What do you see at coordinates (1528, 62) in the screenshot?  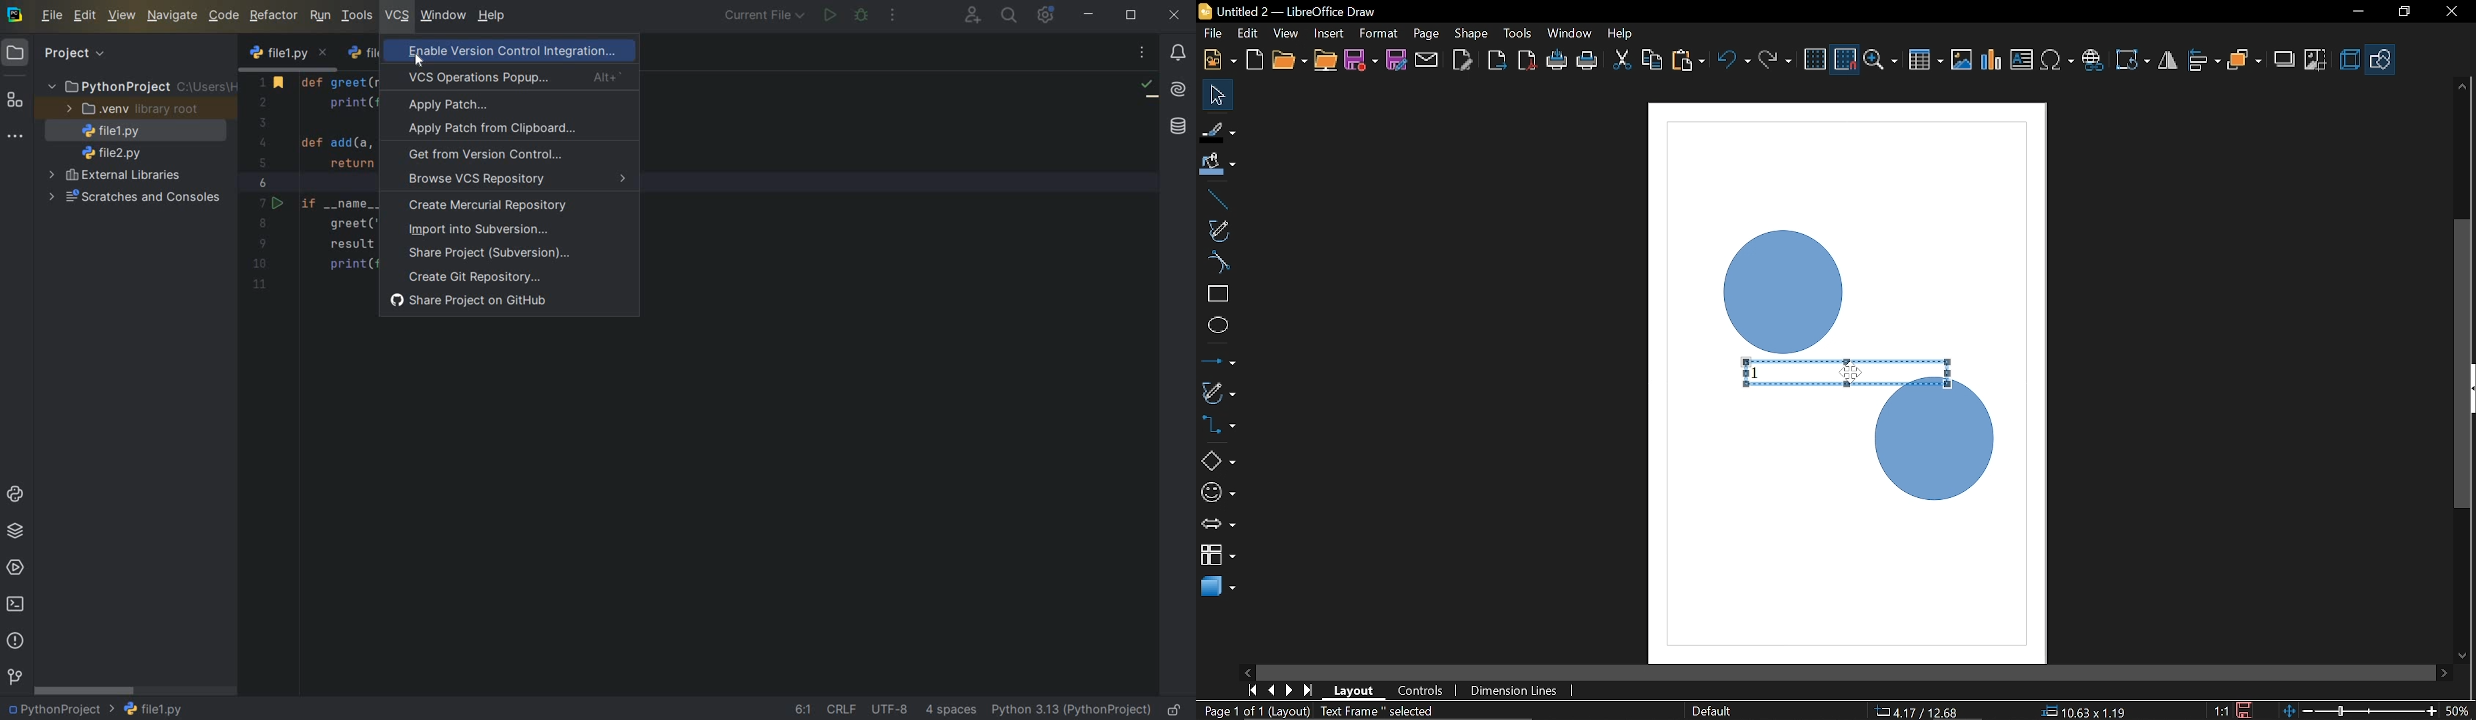 I see `Export directly as pdf` at bounding box center [1528, 62].